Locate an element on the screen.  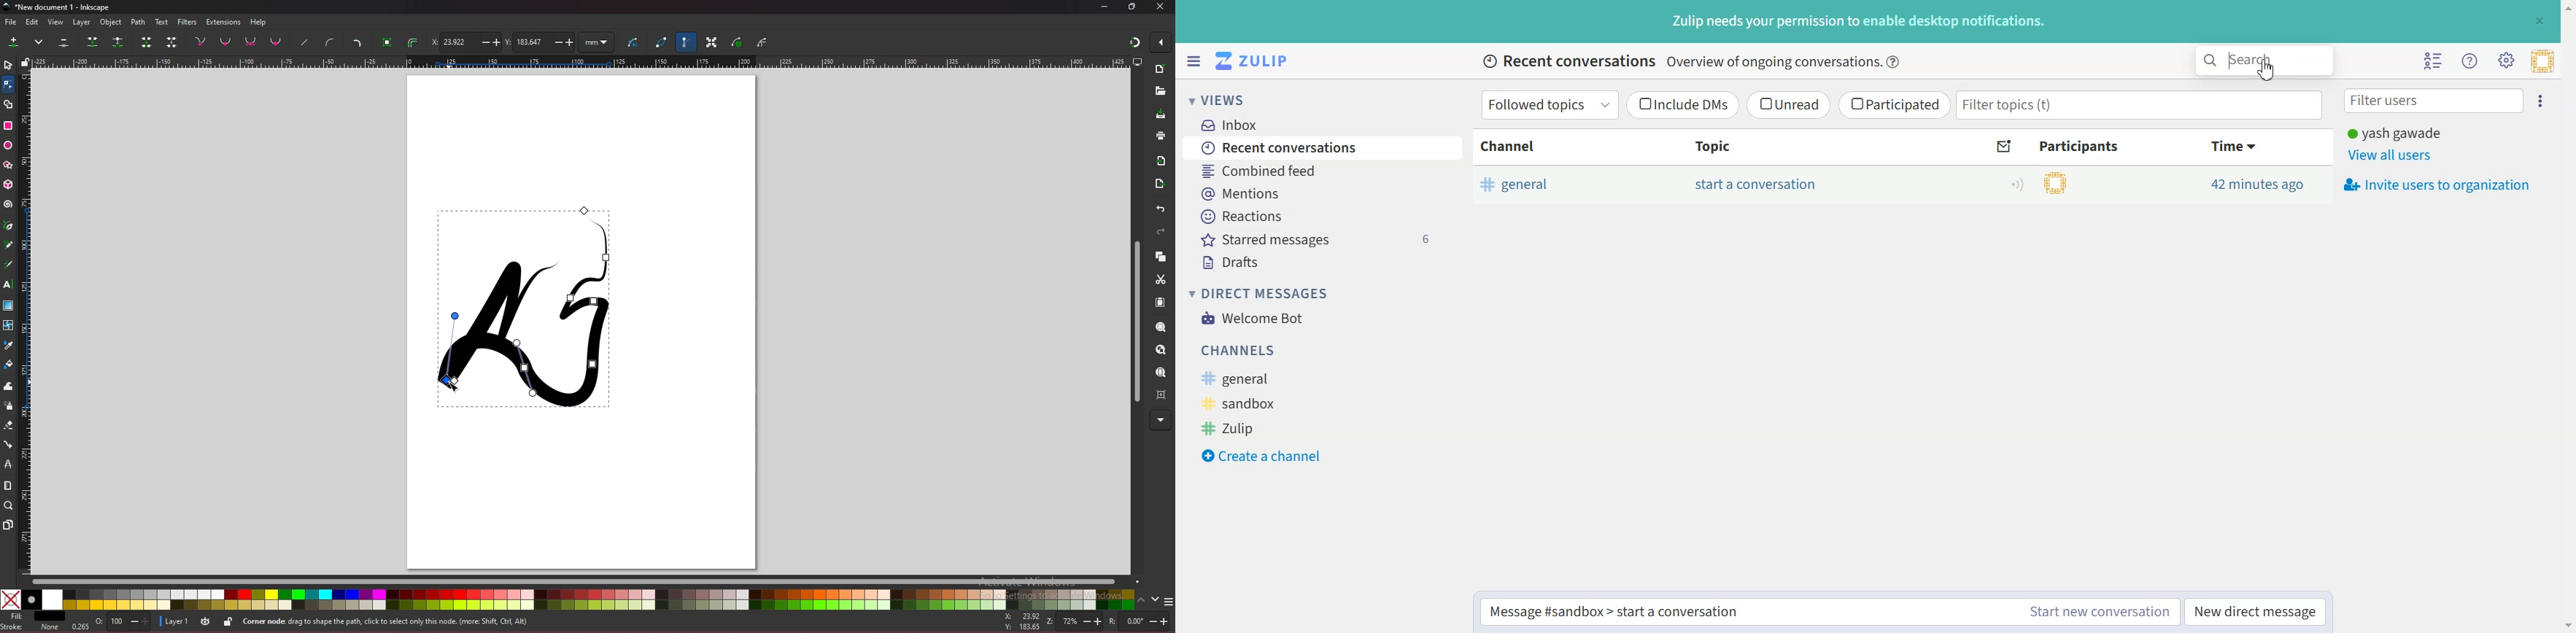
yash gawade is located at coordinates (2409, 133).